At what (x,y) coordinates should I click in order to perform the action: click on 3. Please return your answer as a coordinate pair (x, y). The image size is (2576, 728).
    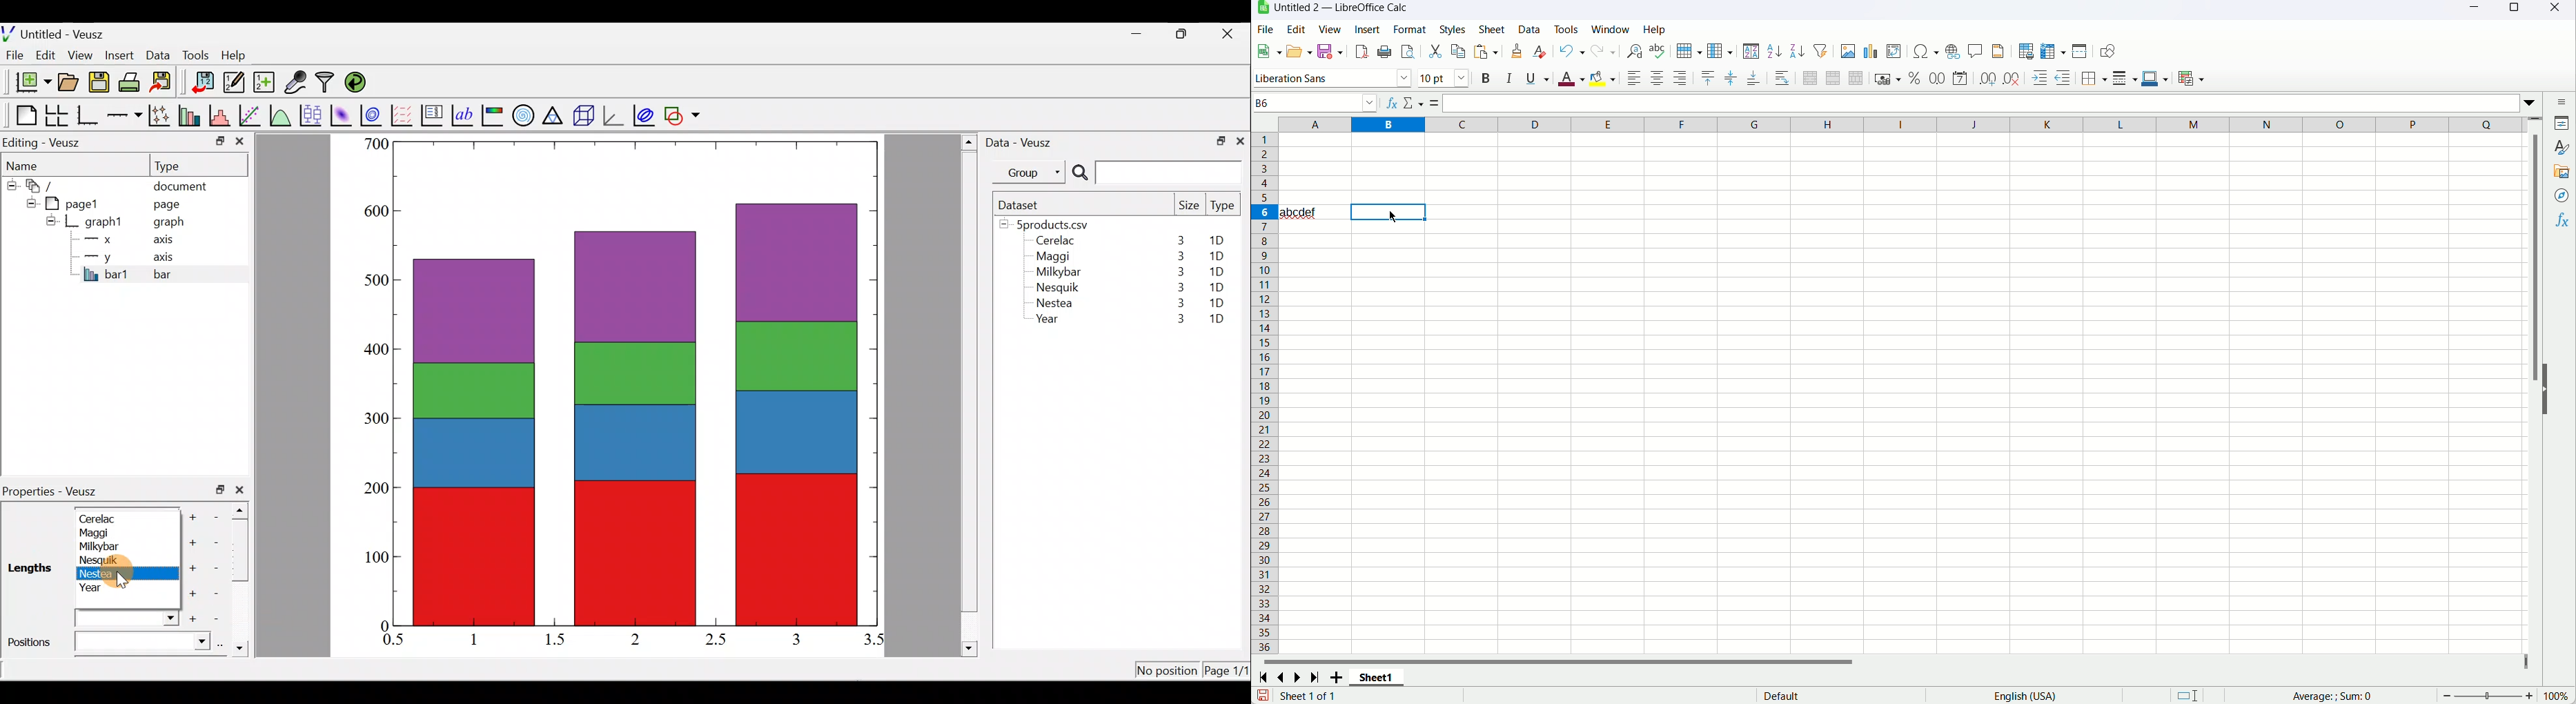
    Looking at the image, I should click on (1178, 305).